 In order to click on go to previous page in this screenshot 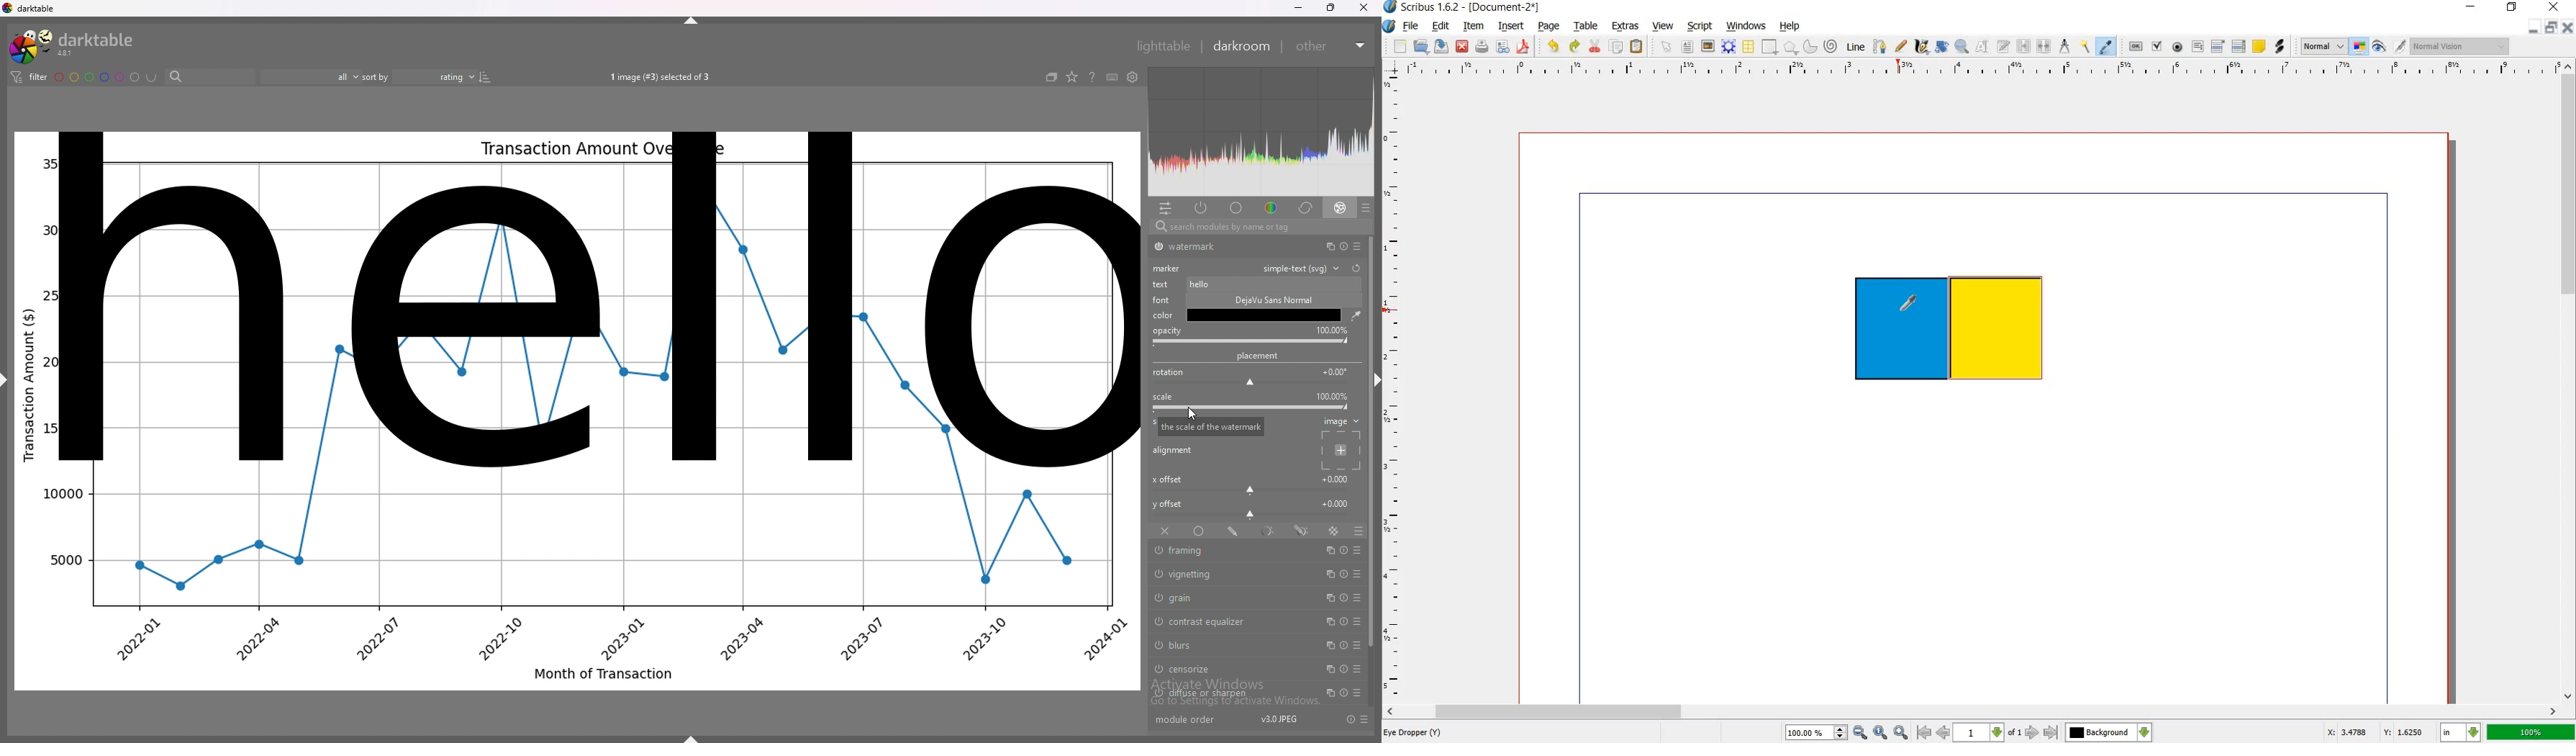, I will do `click(1944, 732)`.